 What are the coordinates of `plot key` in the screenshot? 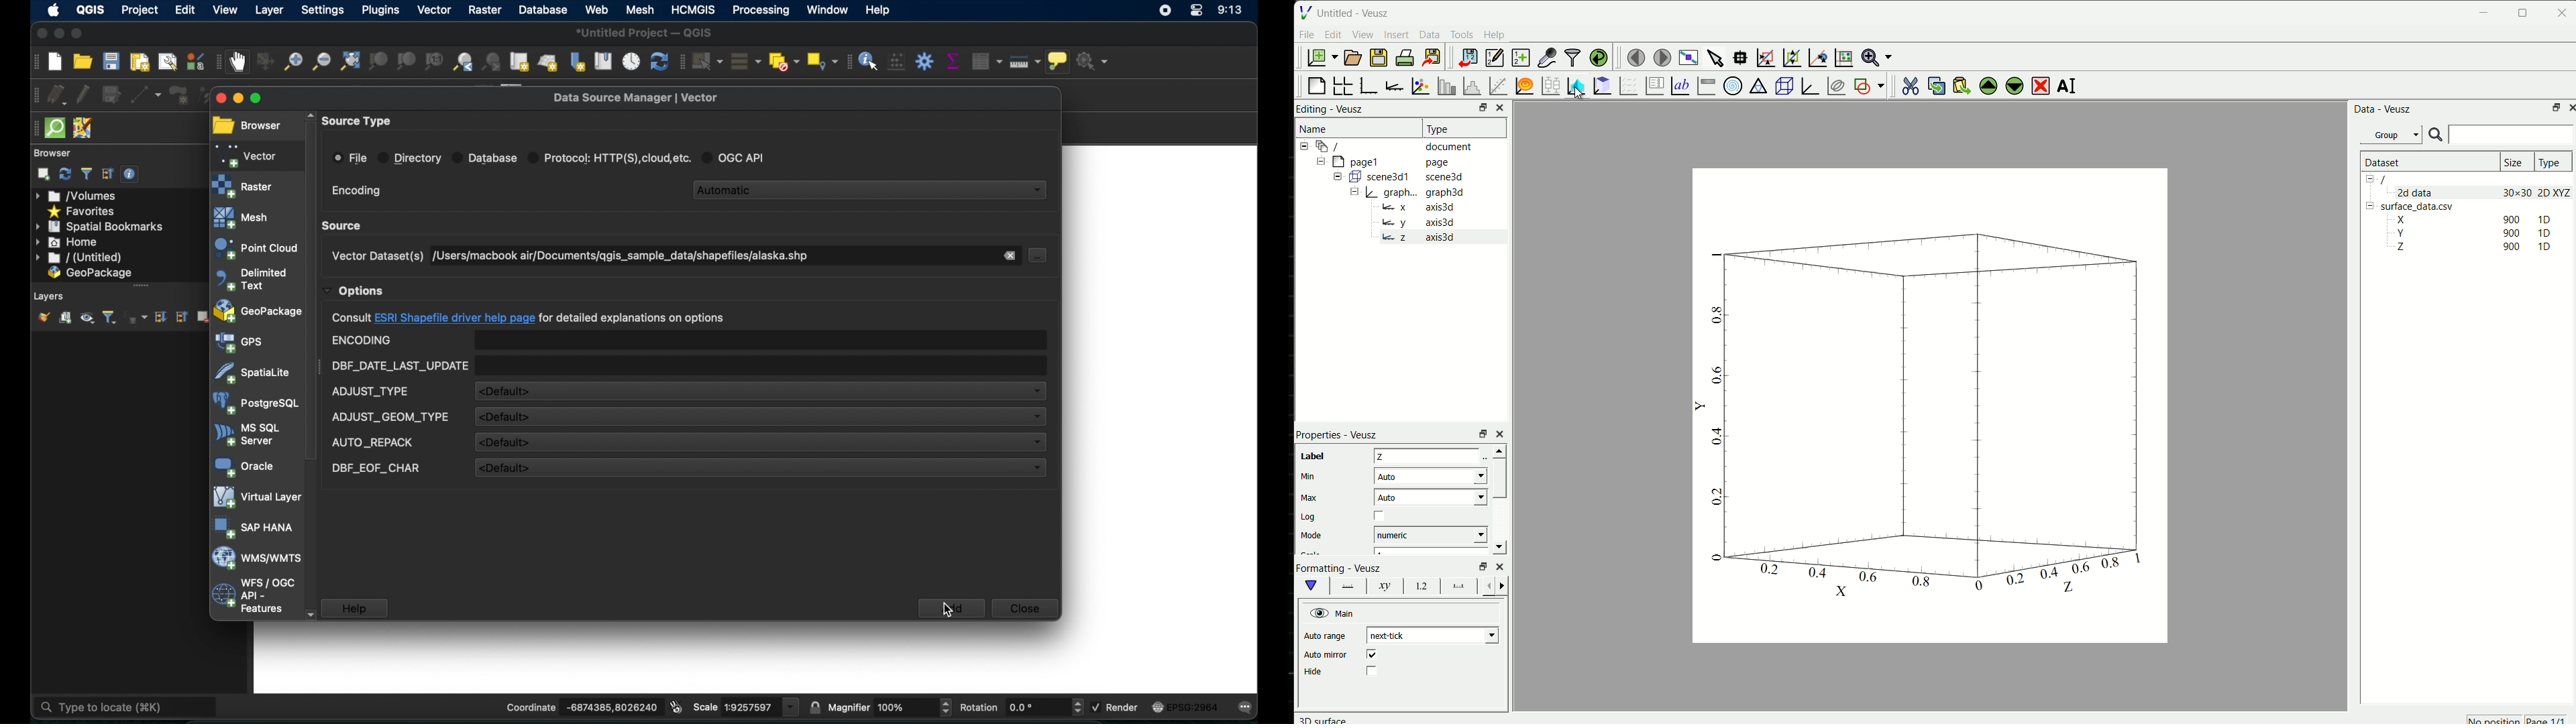 It's located at (1656, 86).